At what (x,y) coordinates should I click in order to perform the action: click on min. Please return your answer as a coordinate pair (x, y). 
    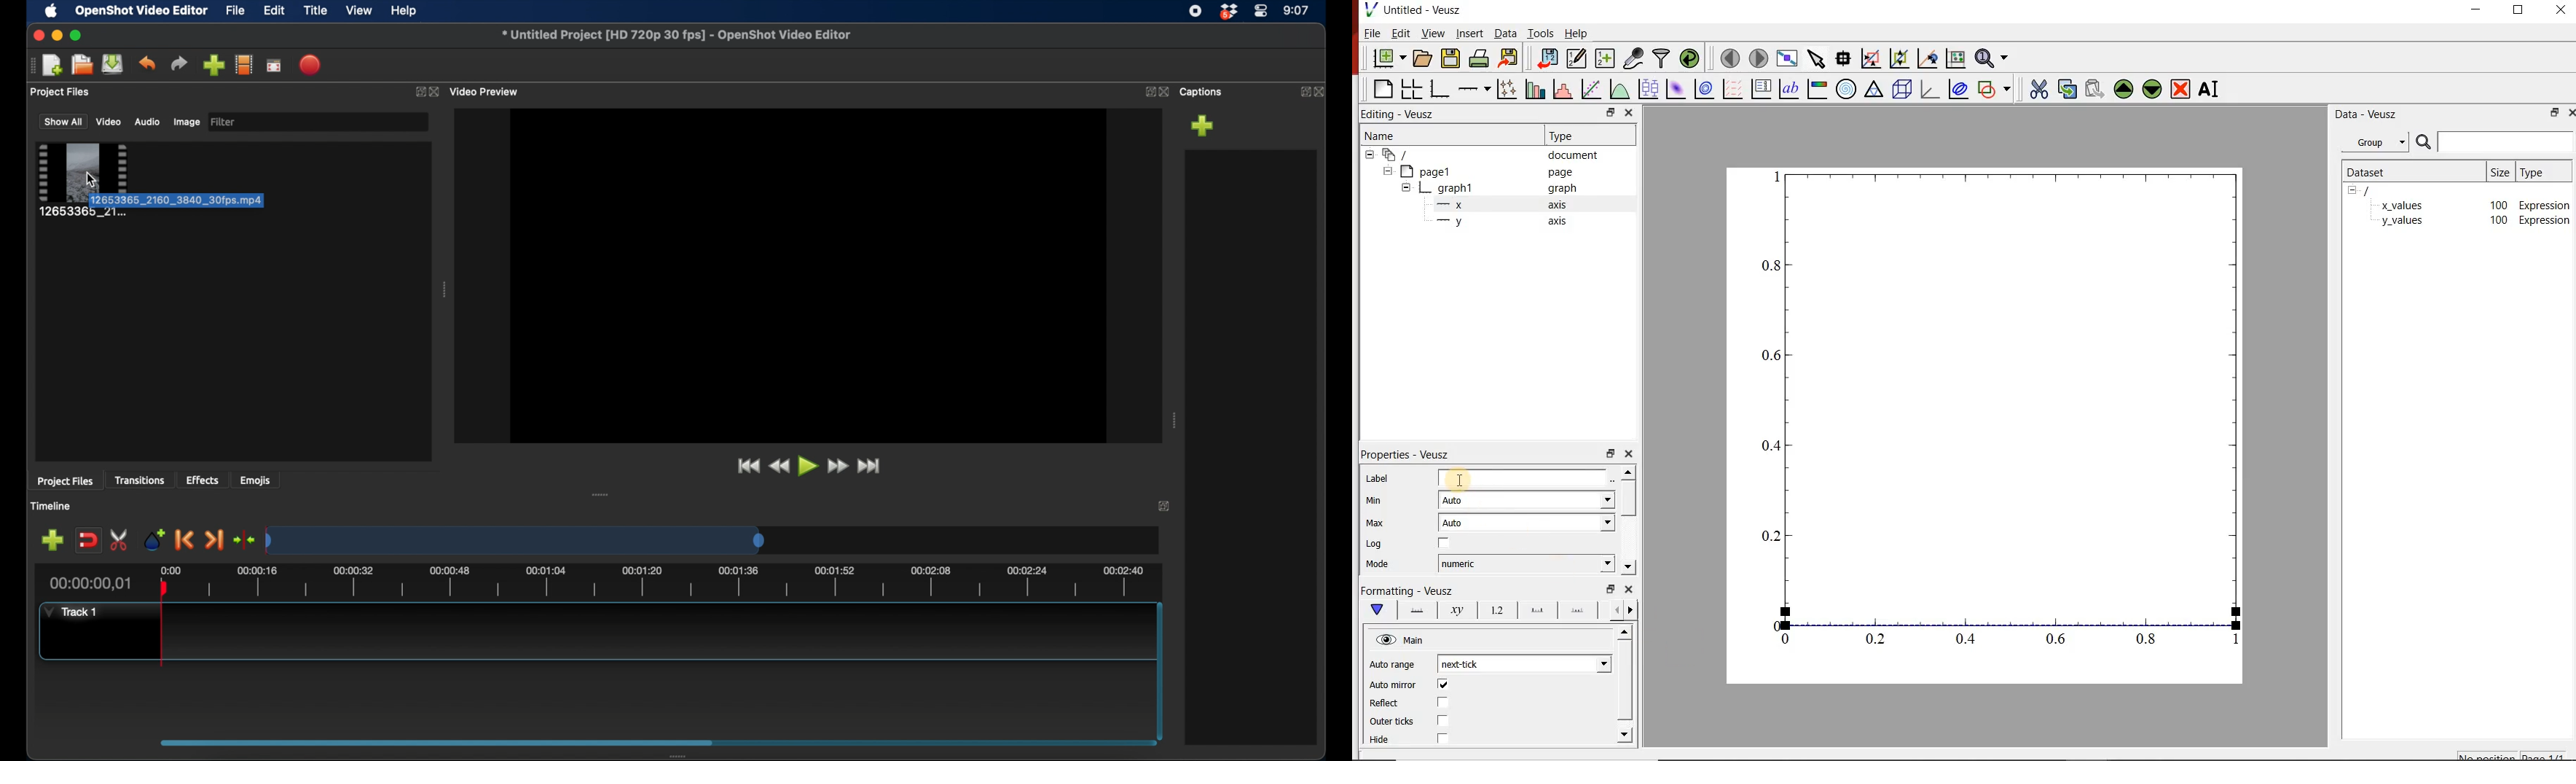
    Looking at the image, I should click on (1373, 504).